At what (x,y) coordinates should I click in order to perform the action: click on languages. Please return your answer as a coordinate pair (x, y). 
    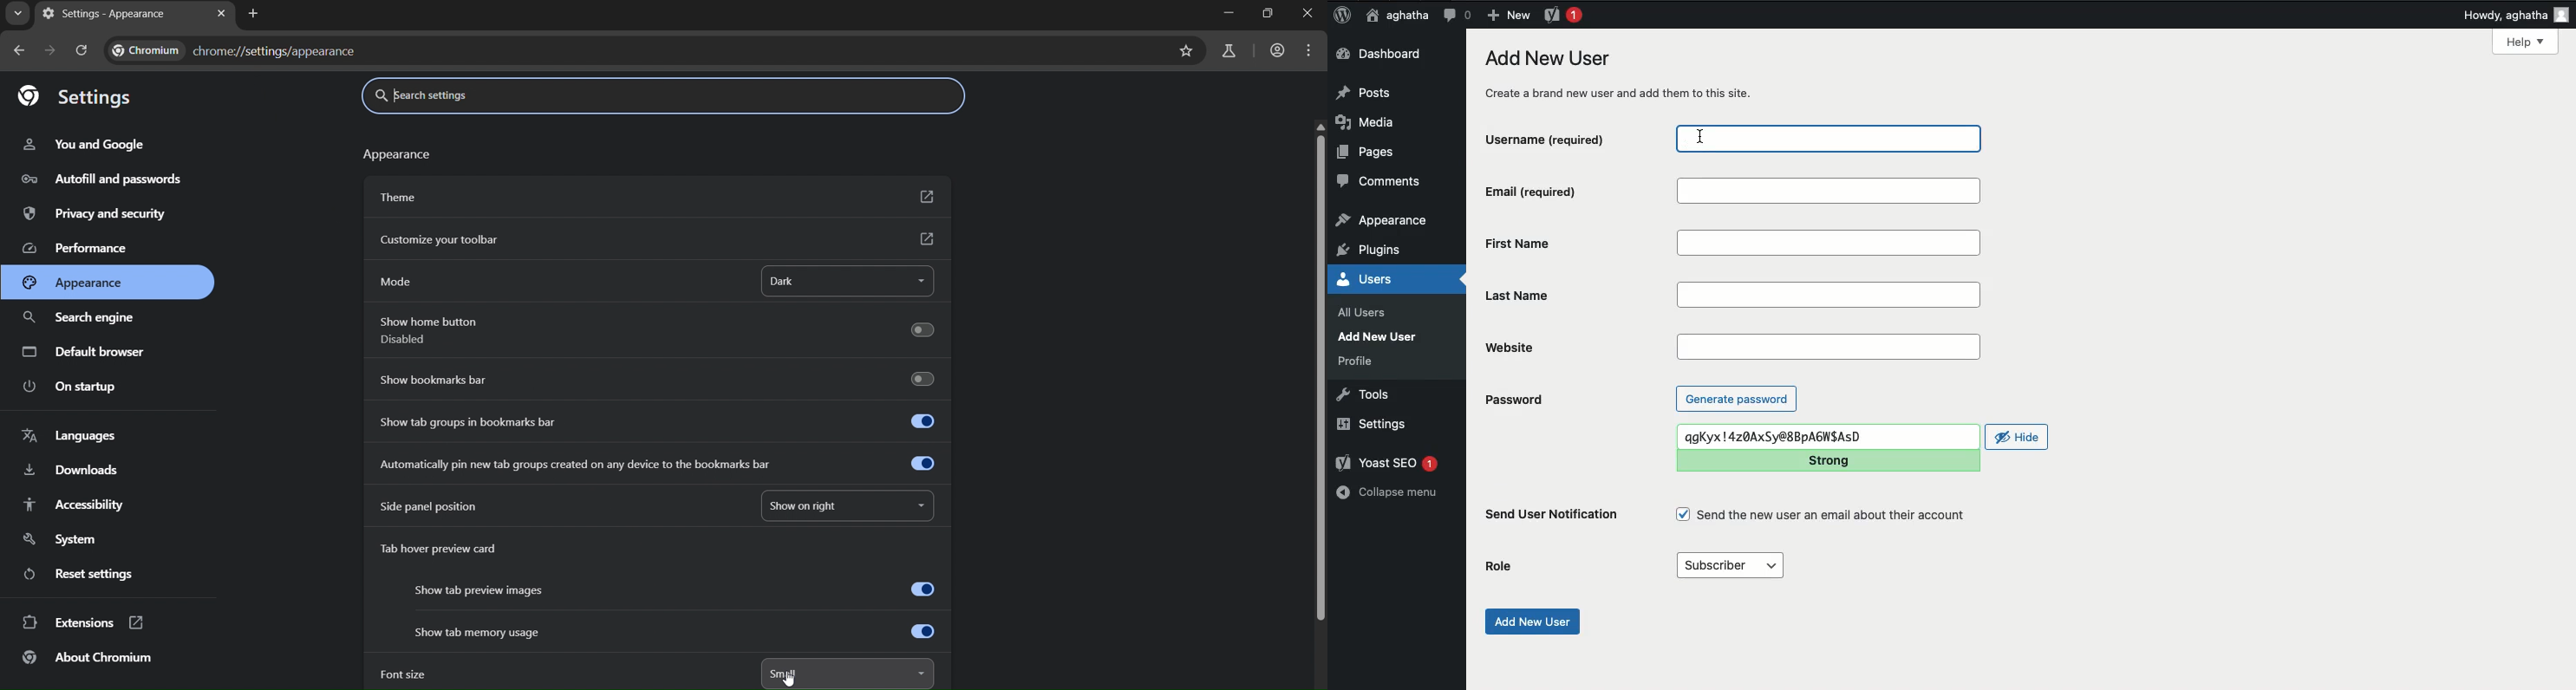
    Looking at the image, I should click on (75, 434).